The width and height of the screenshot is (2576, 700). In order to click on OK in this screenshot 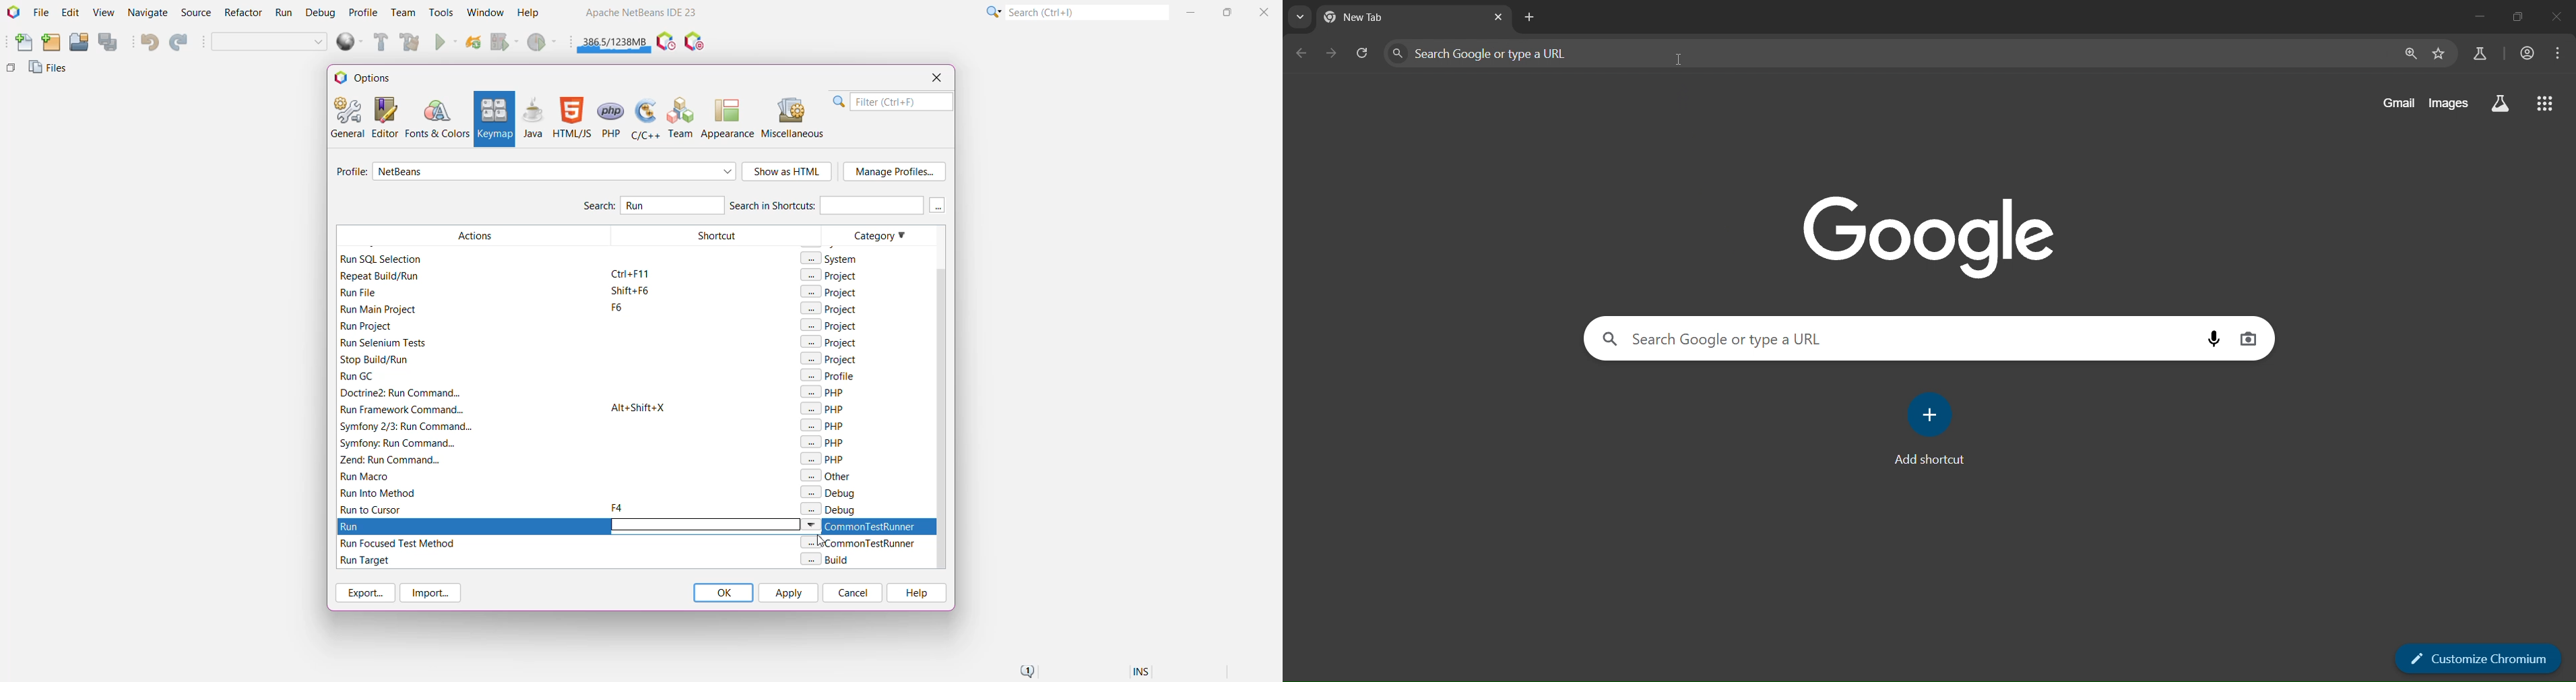, I will do `click(723, 592)`.